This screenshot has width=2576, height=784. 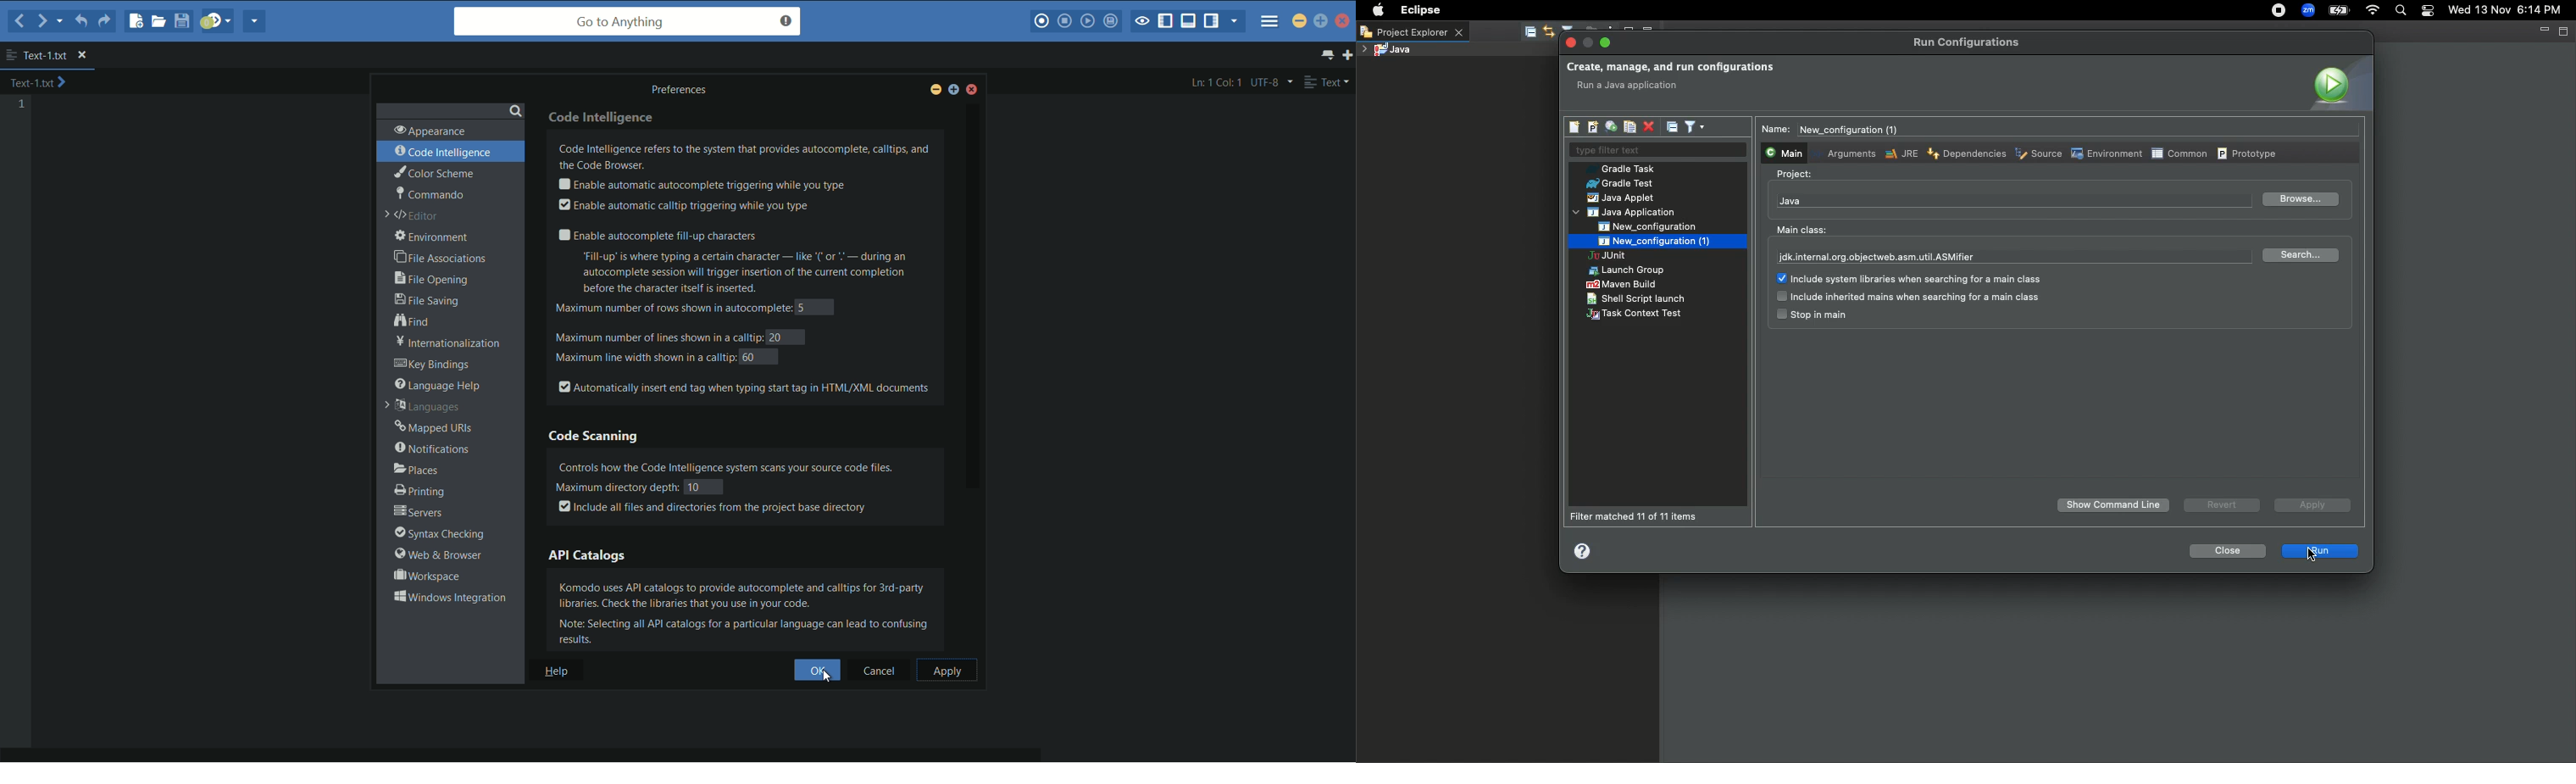 What do you see at coordinates (38, 83) in the screenshot?
I see `text-1.txt` at bounding box center [38, 83].